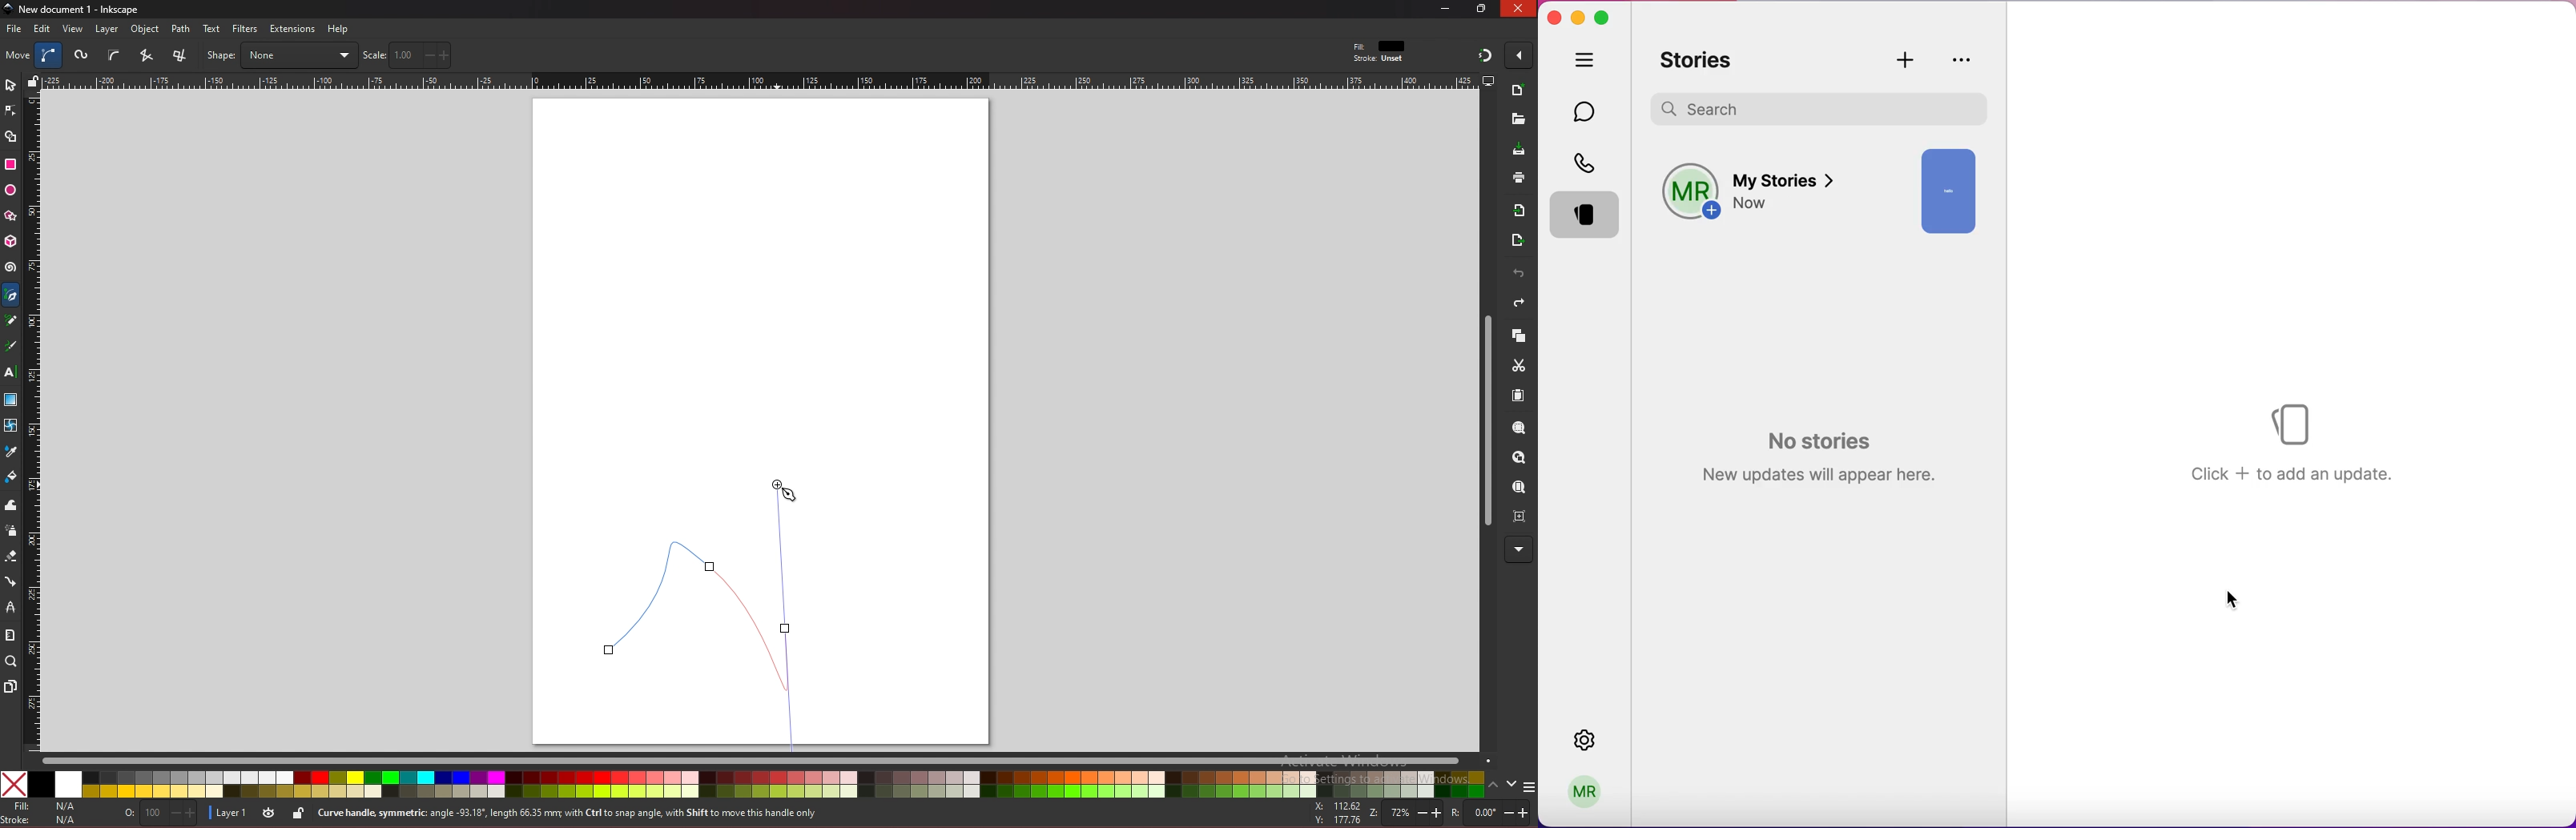  I want to click on undo, so click(1519, 274).